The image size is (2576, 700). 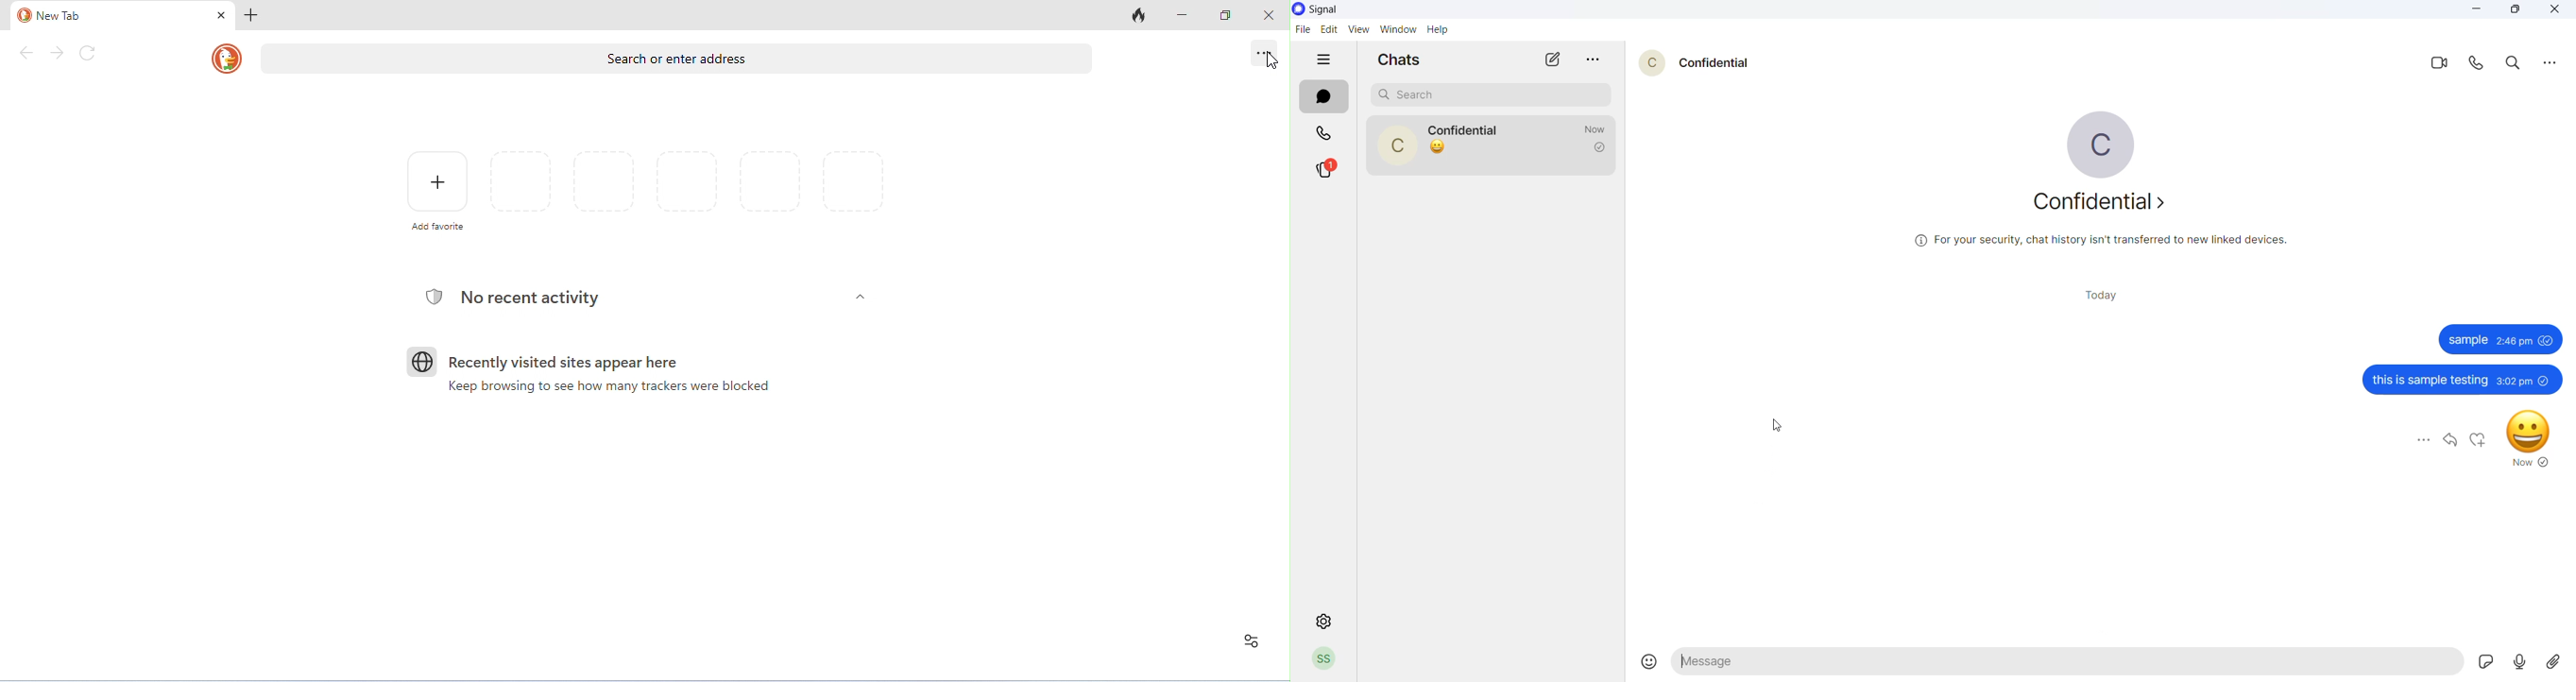 I want to click on stories, so click(x=1327, y=169).